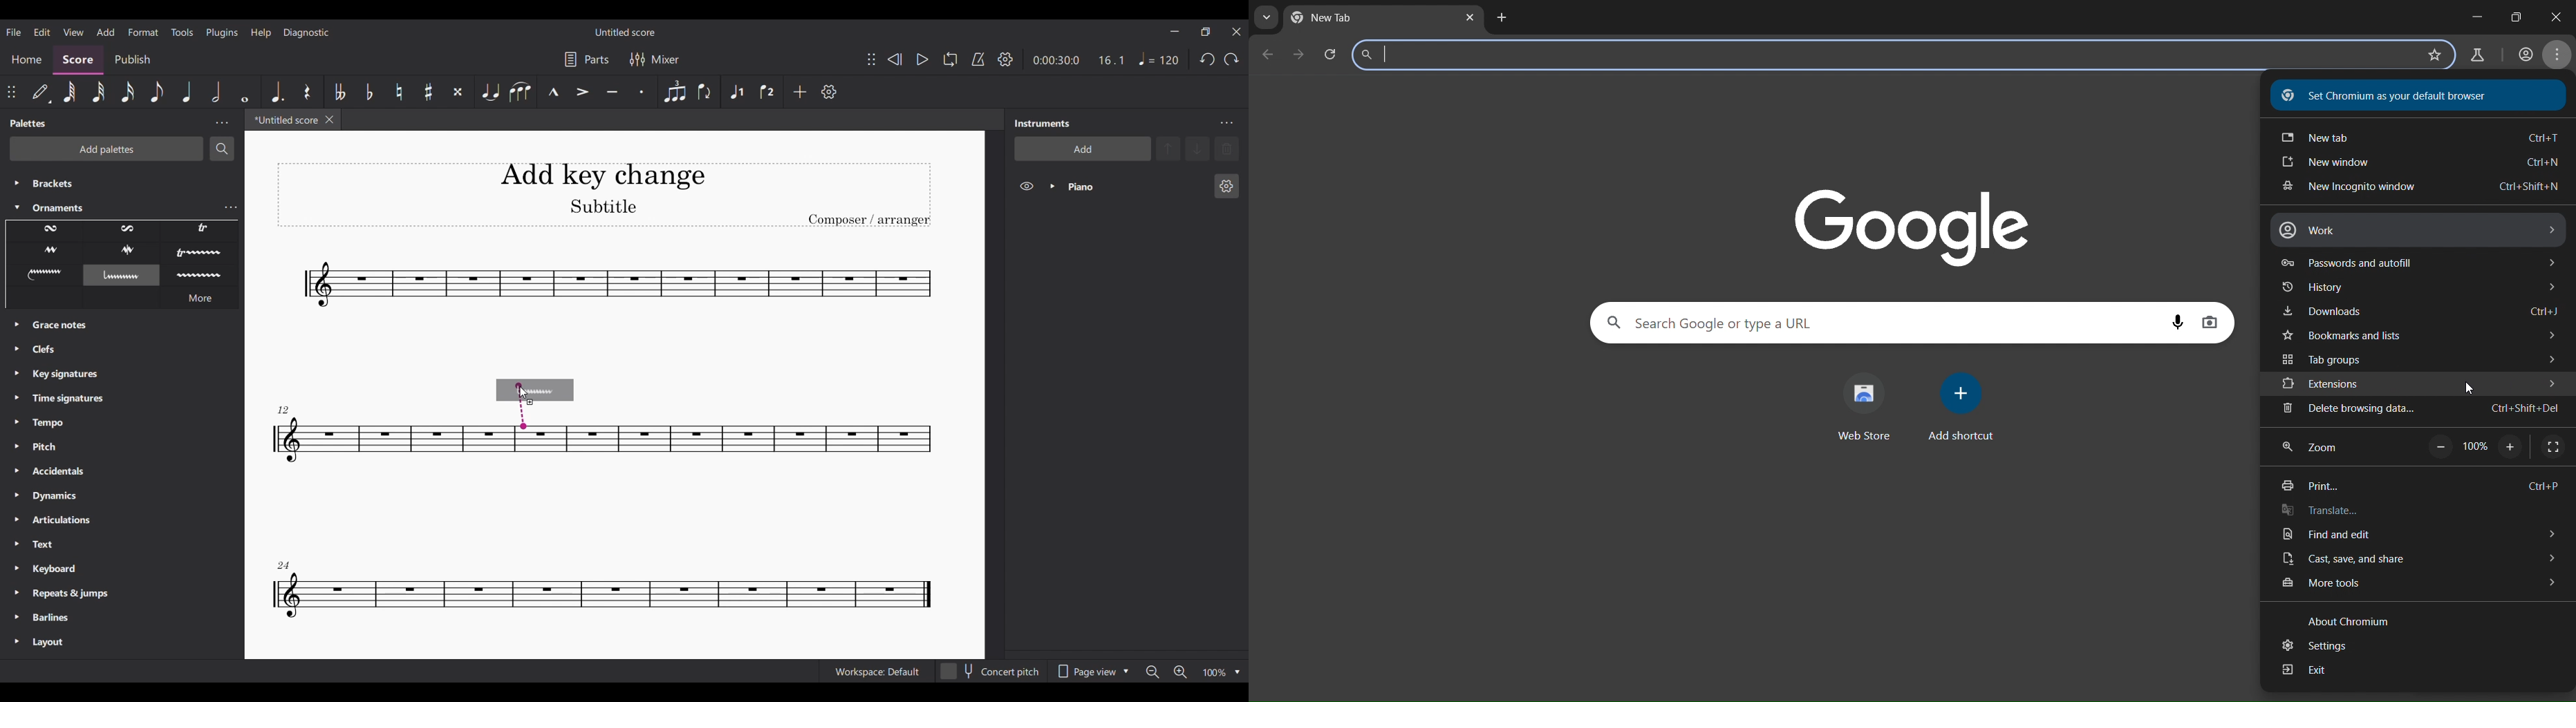 The width and height of the screenshot is (2576, 728). Describe the element at coordinates (2418, 334) in the screenshot. I see `bookmarks and lists` at that location.